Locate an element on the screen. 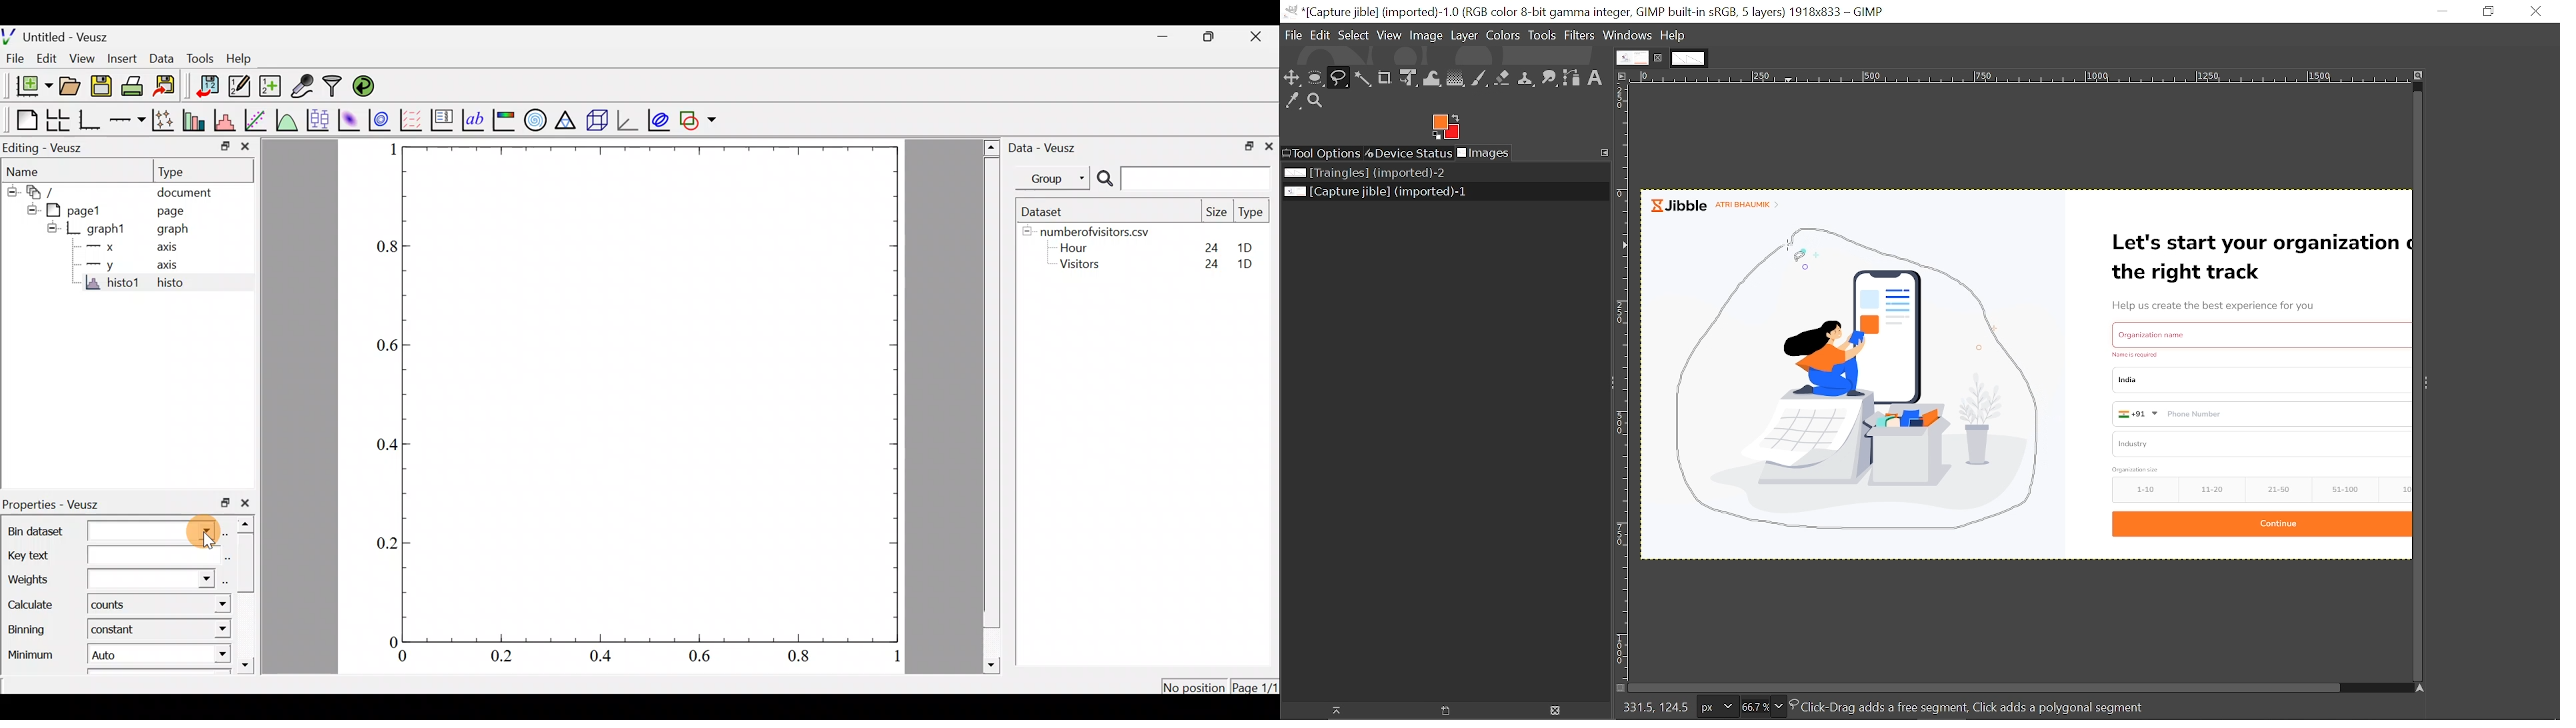  y is located at coordinates (111, 267).